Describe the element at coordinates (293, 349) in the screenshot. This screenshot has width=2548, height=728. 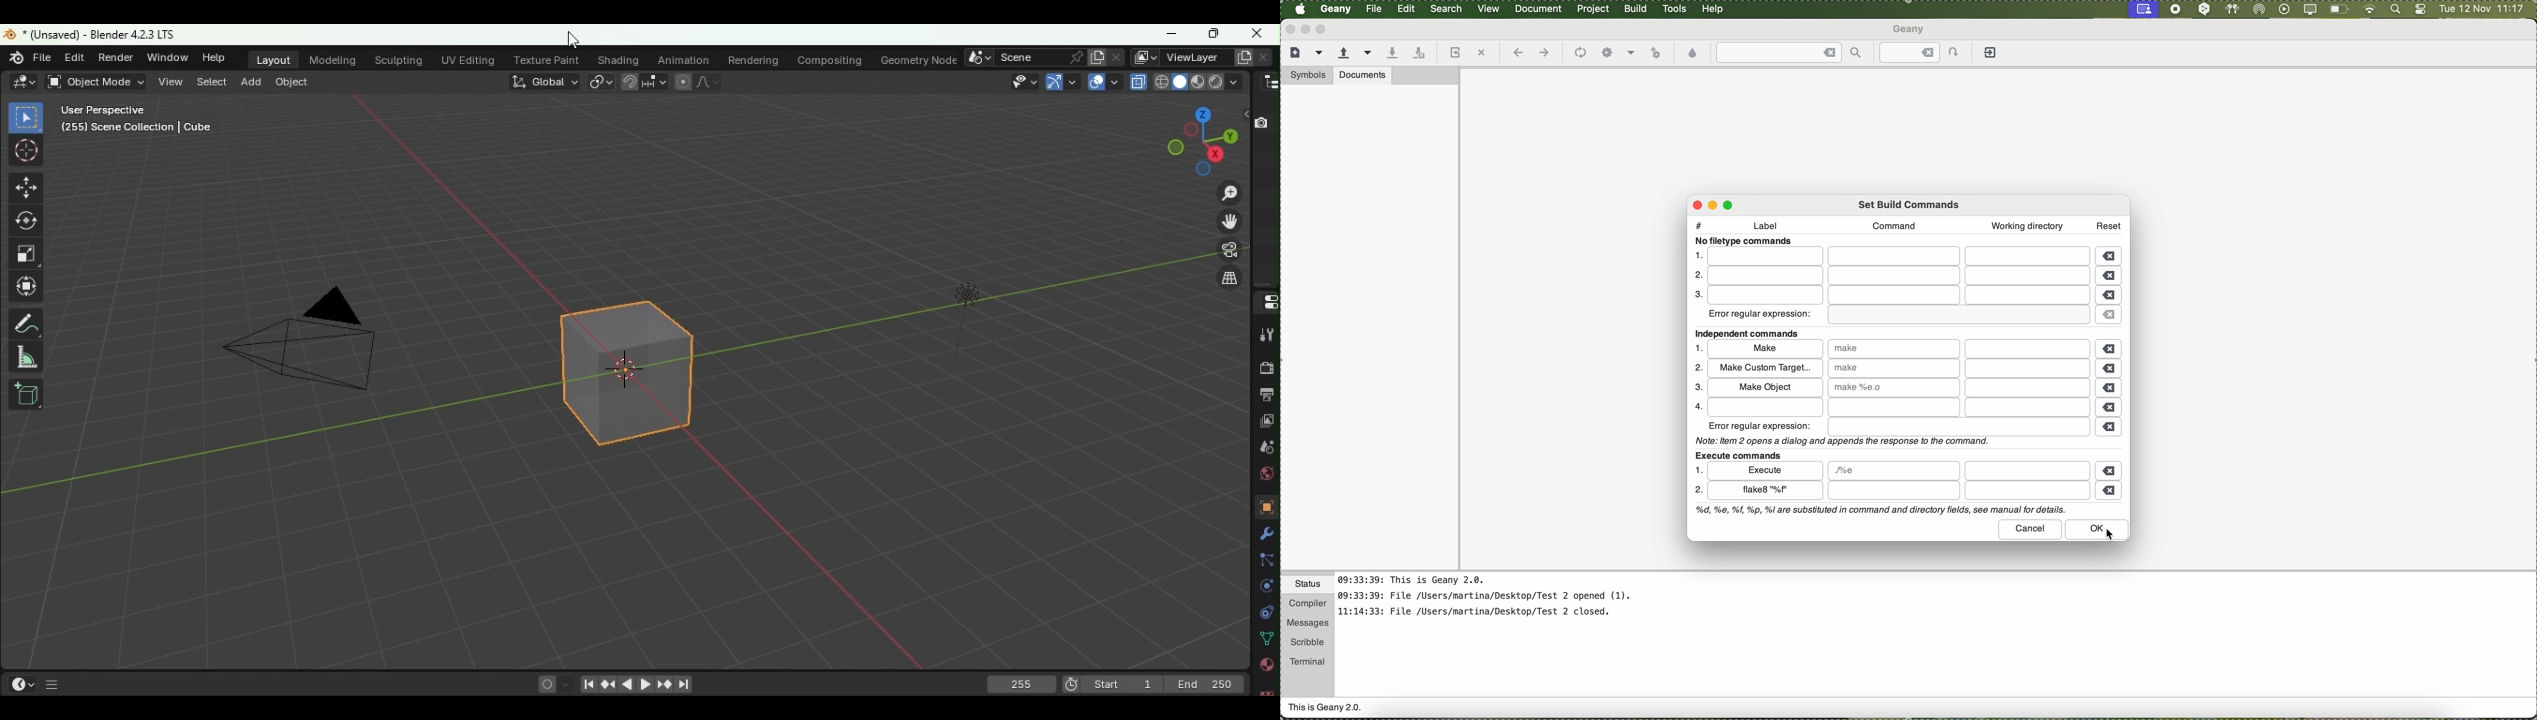
I see `camera` at that location.